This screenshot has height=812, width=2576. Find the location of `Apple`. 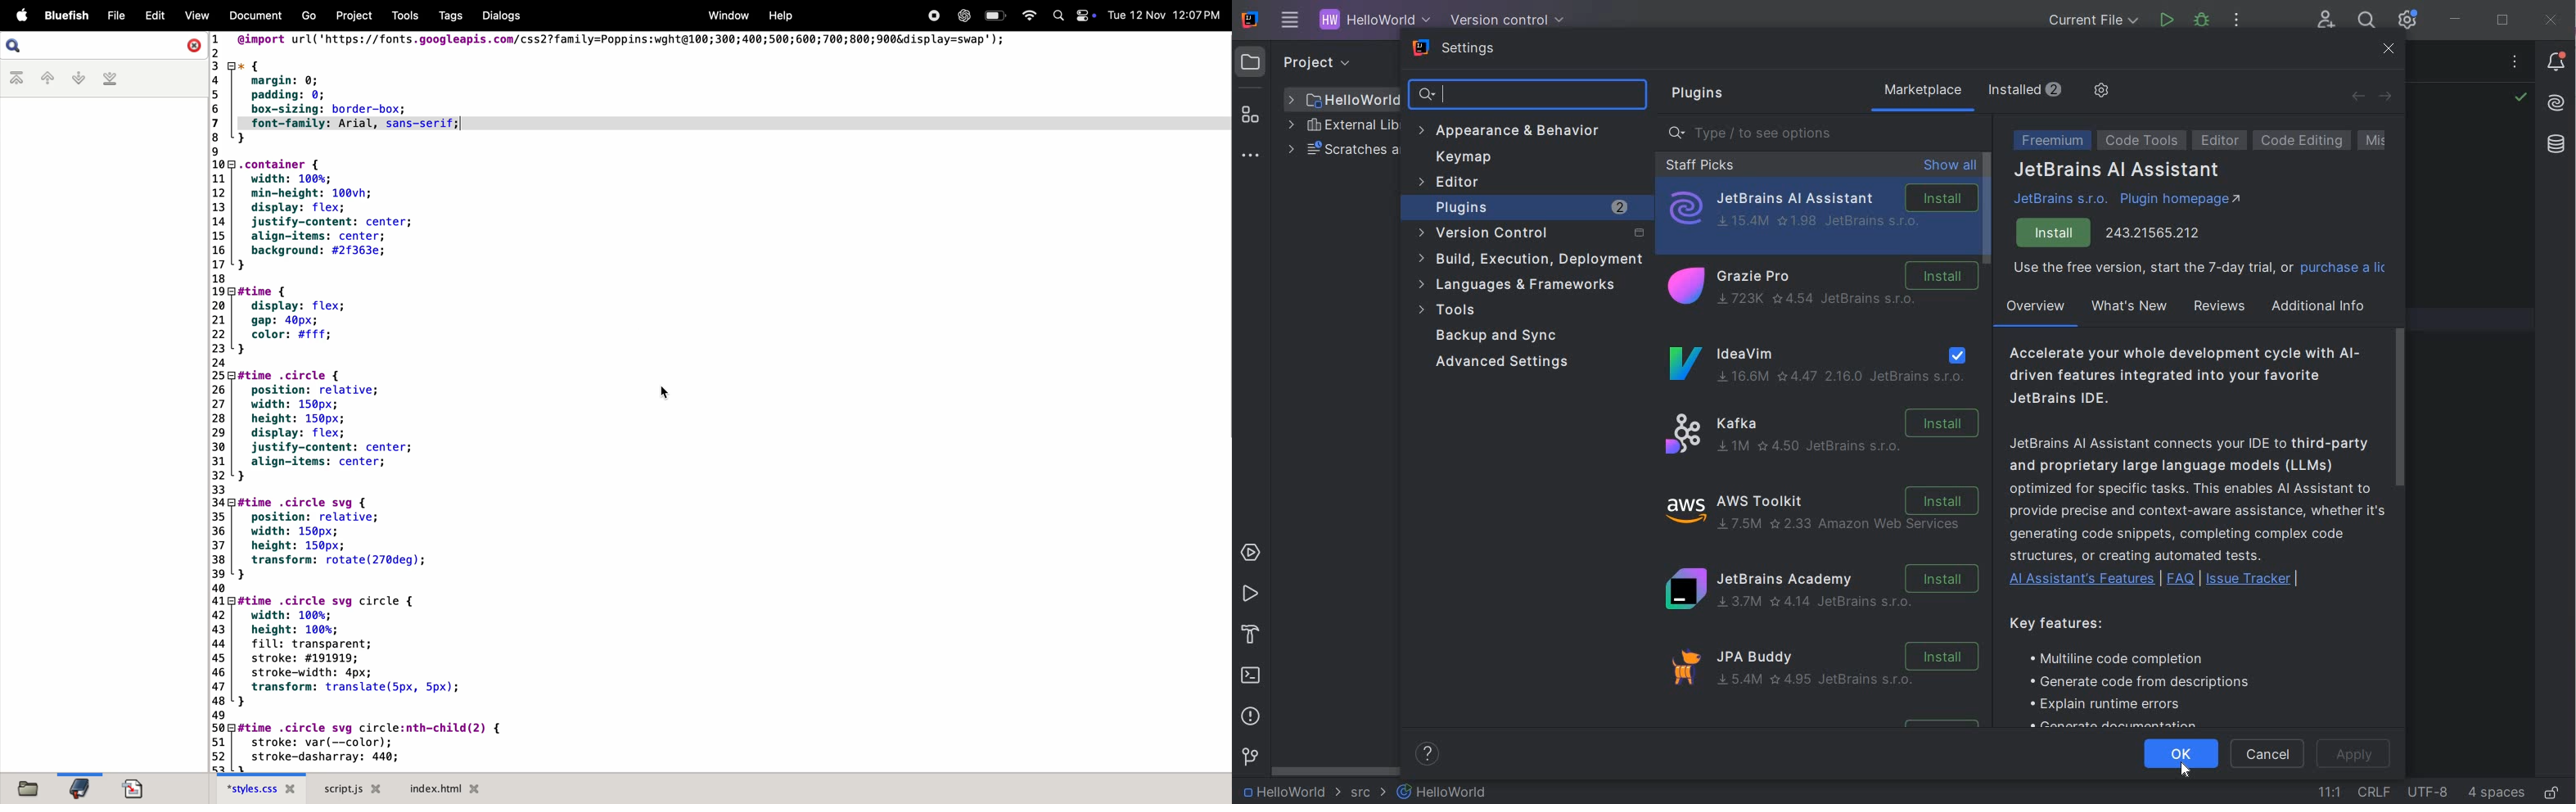

Apple is located at coordinates (22, 16).